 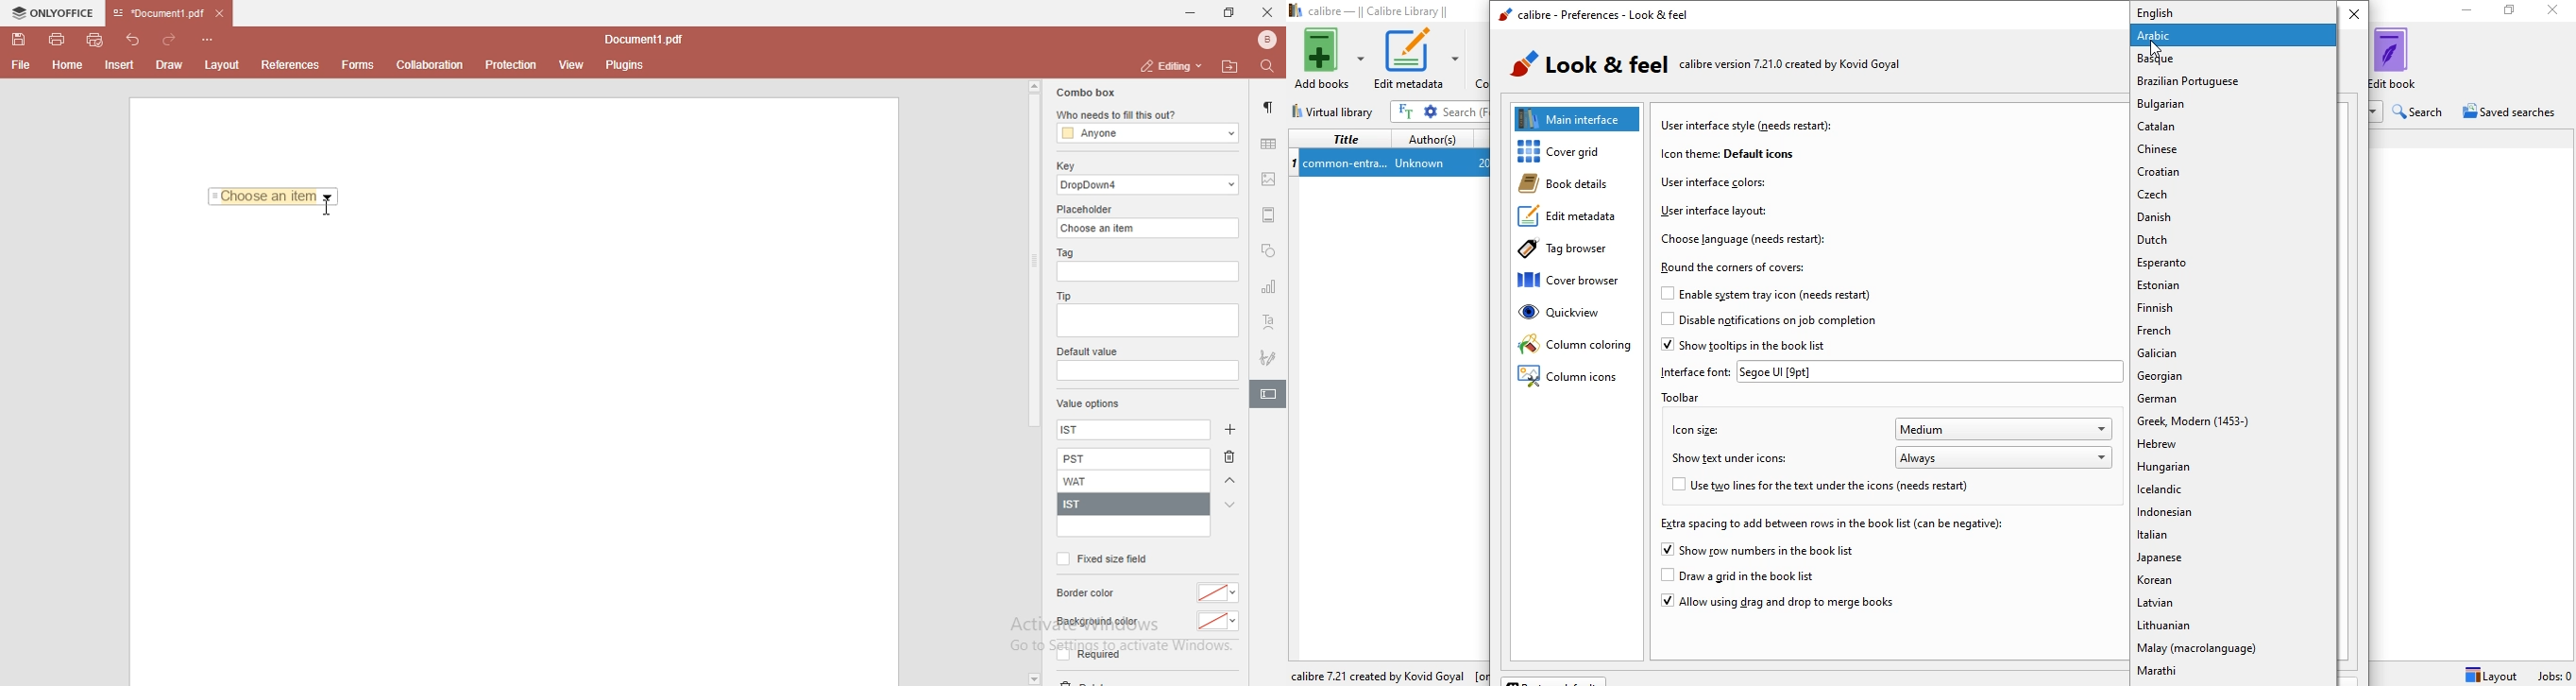 What do you see at coordinates (1088, 209) in the screenshot?
I see `placeholder` at bounding box center [1088, 209].